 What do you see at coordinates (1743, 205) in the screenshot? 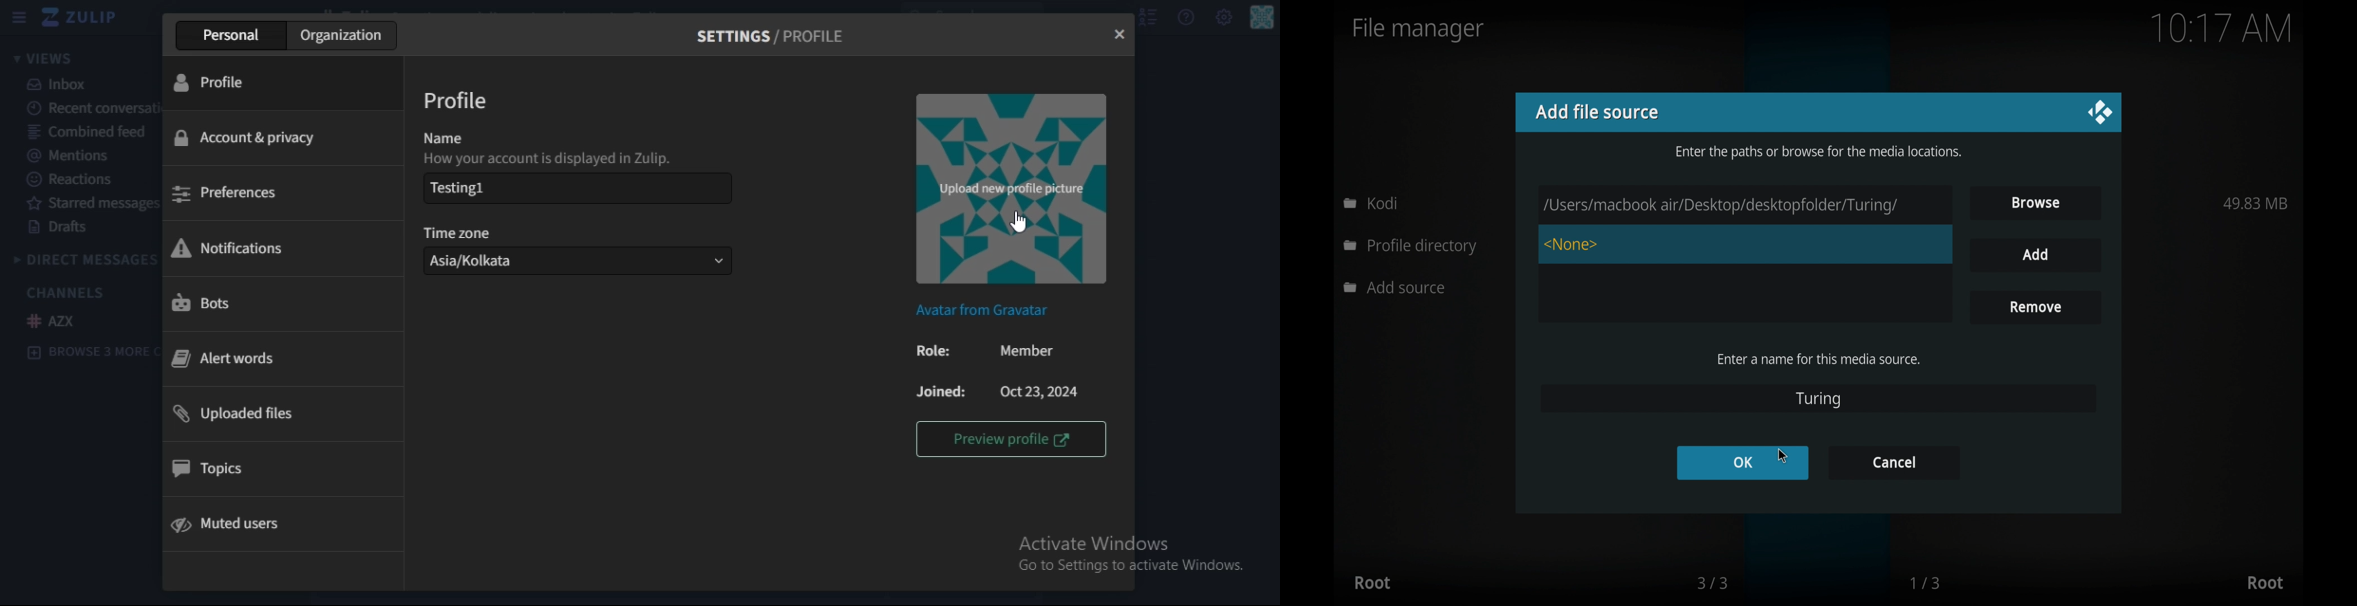
I see `/Users/macbook air/Desktop/desktopfolder/Turing/` at bounding box center [1743, 205].